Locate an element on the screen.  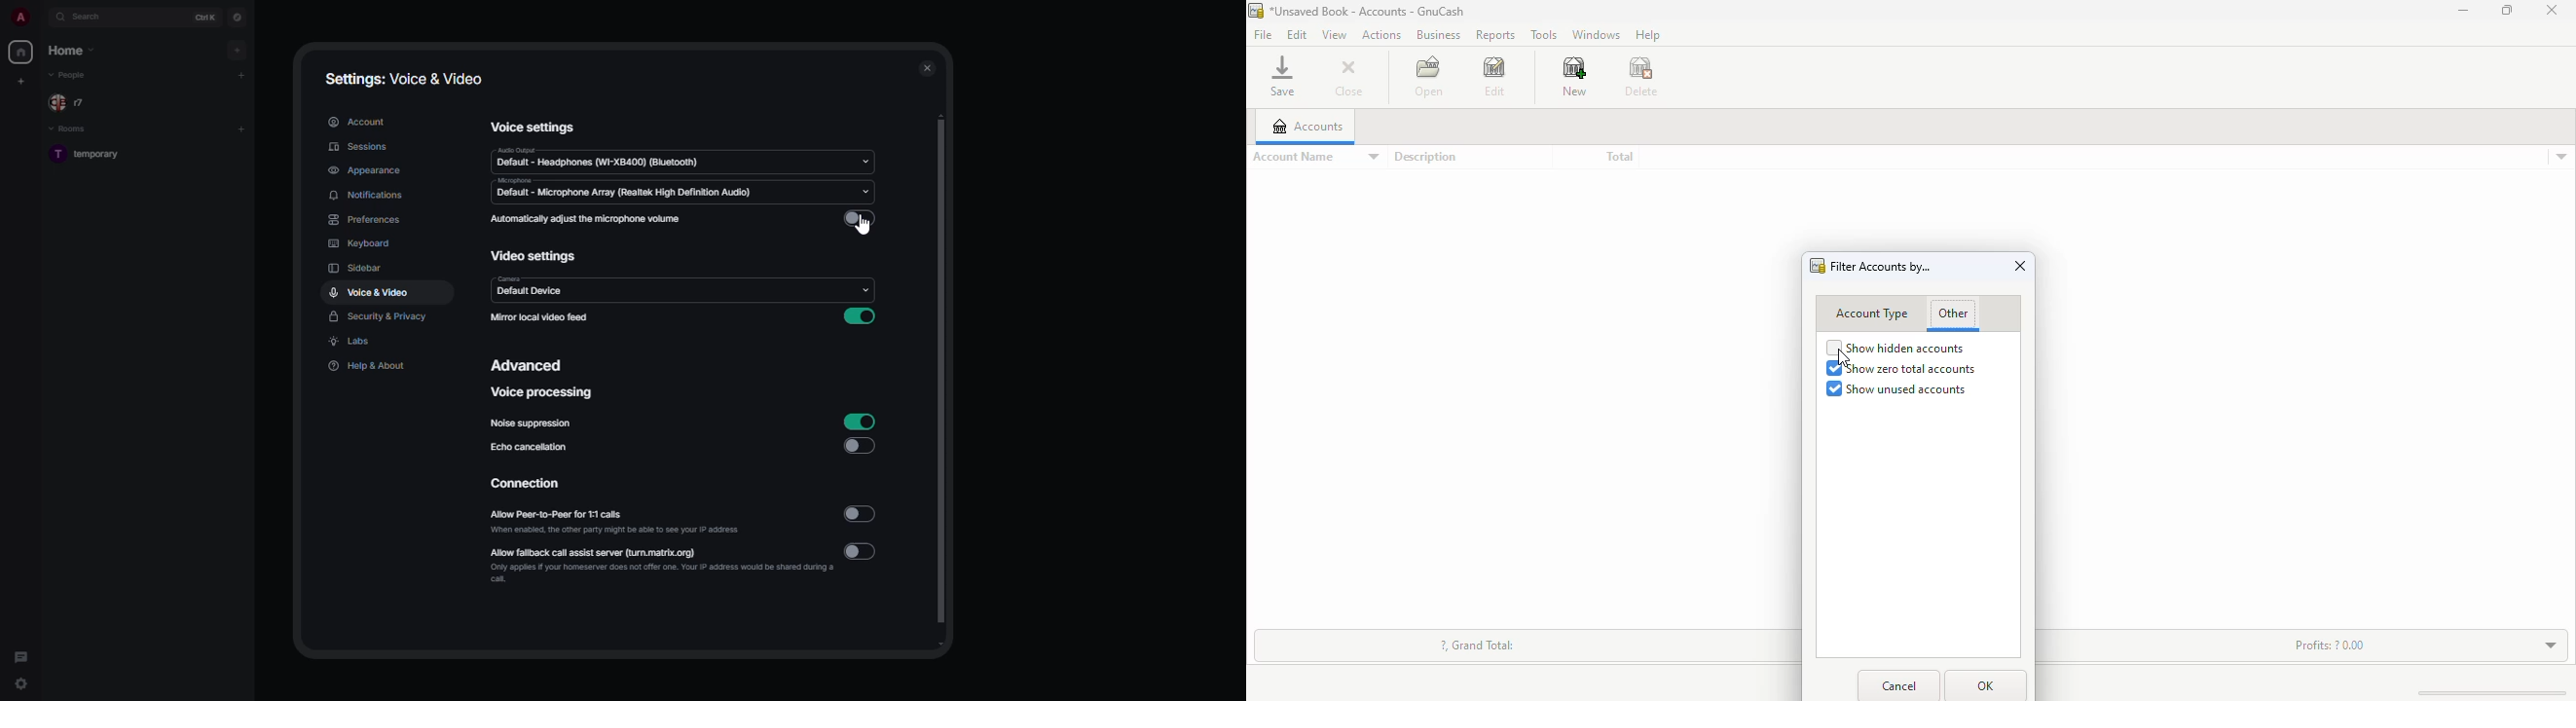
quick settings is located at coordinates (19, 683).